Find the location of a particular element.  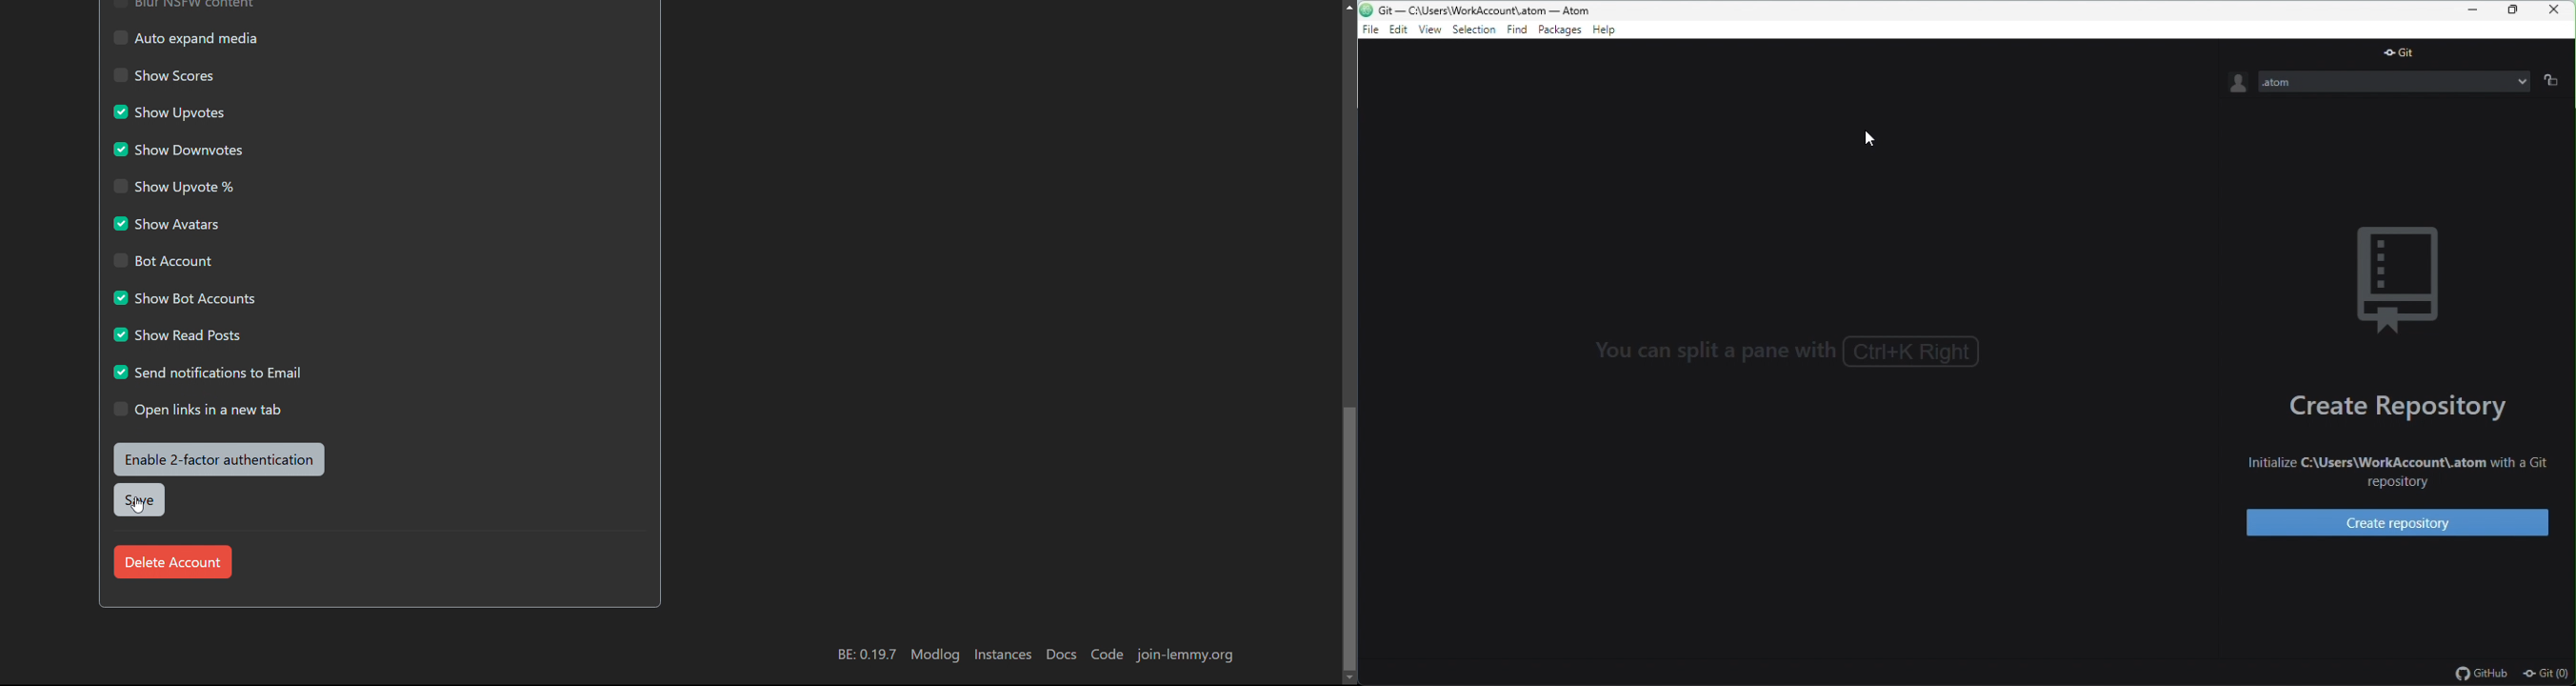

show downvotes is located at coordinates (178, 149).